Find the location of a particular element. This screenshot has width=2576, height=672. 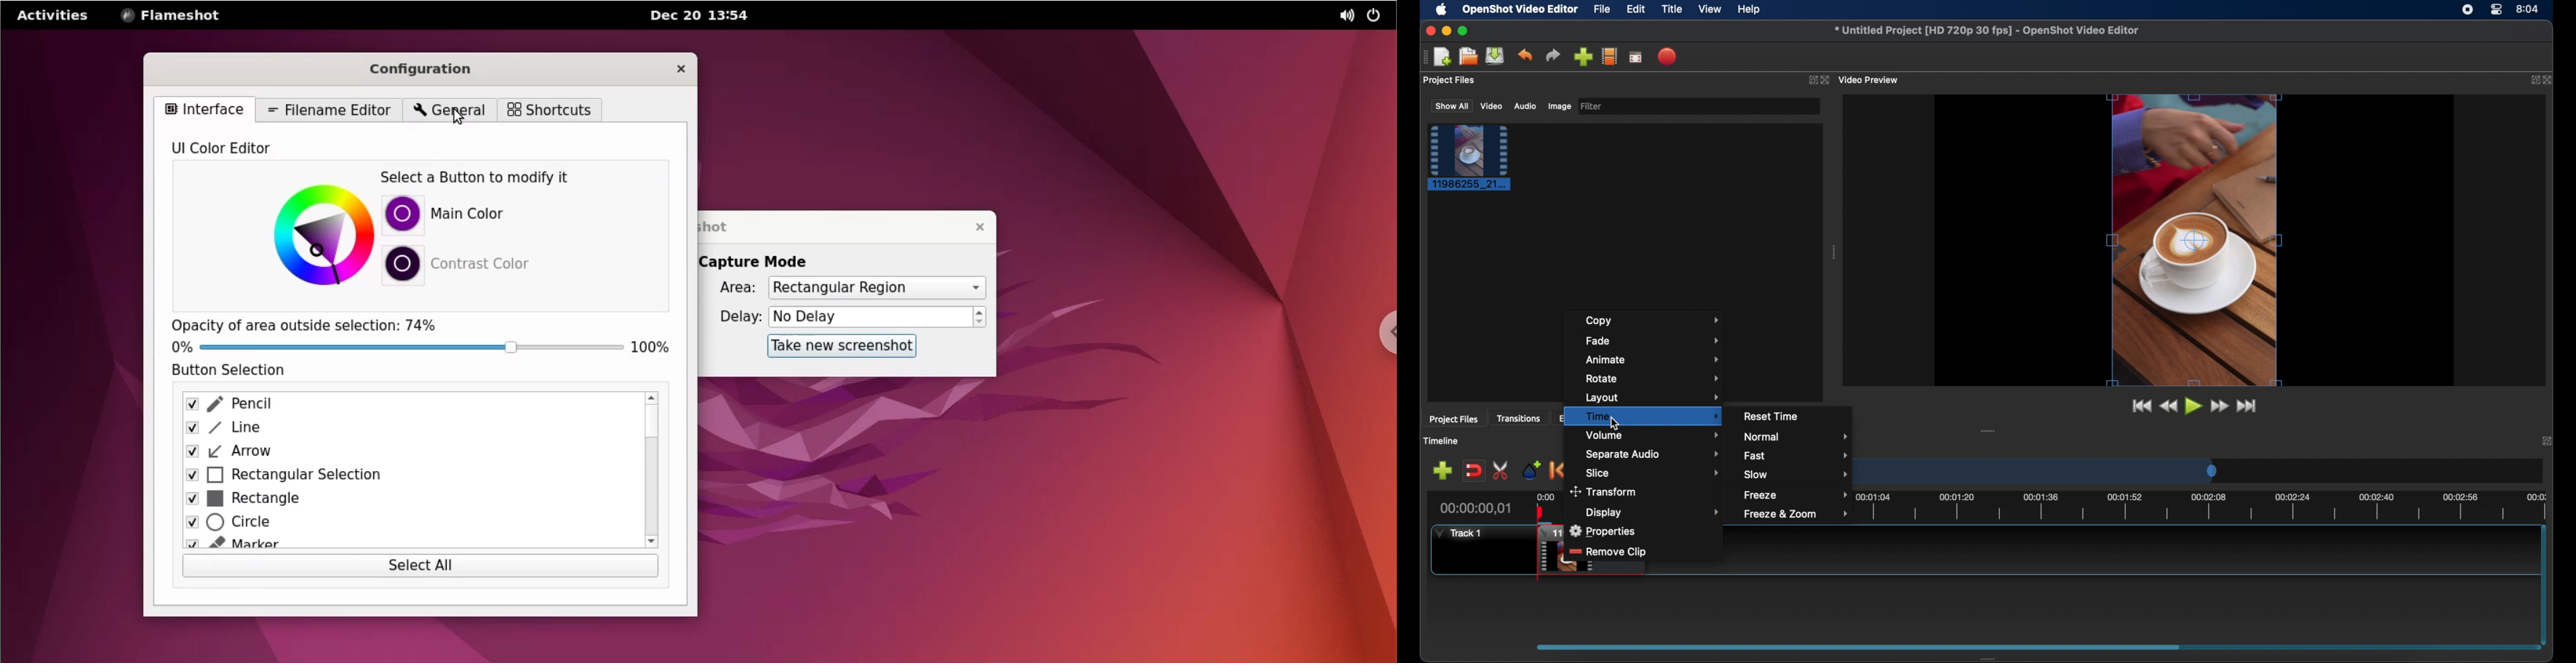

rectangle is located at coordinates (404, 499).